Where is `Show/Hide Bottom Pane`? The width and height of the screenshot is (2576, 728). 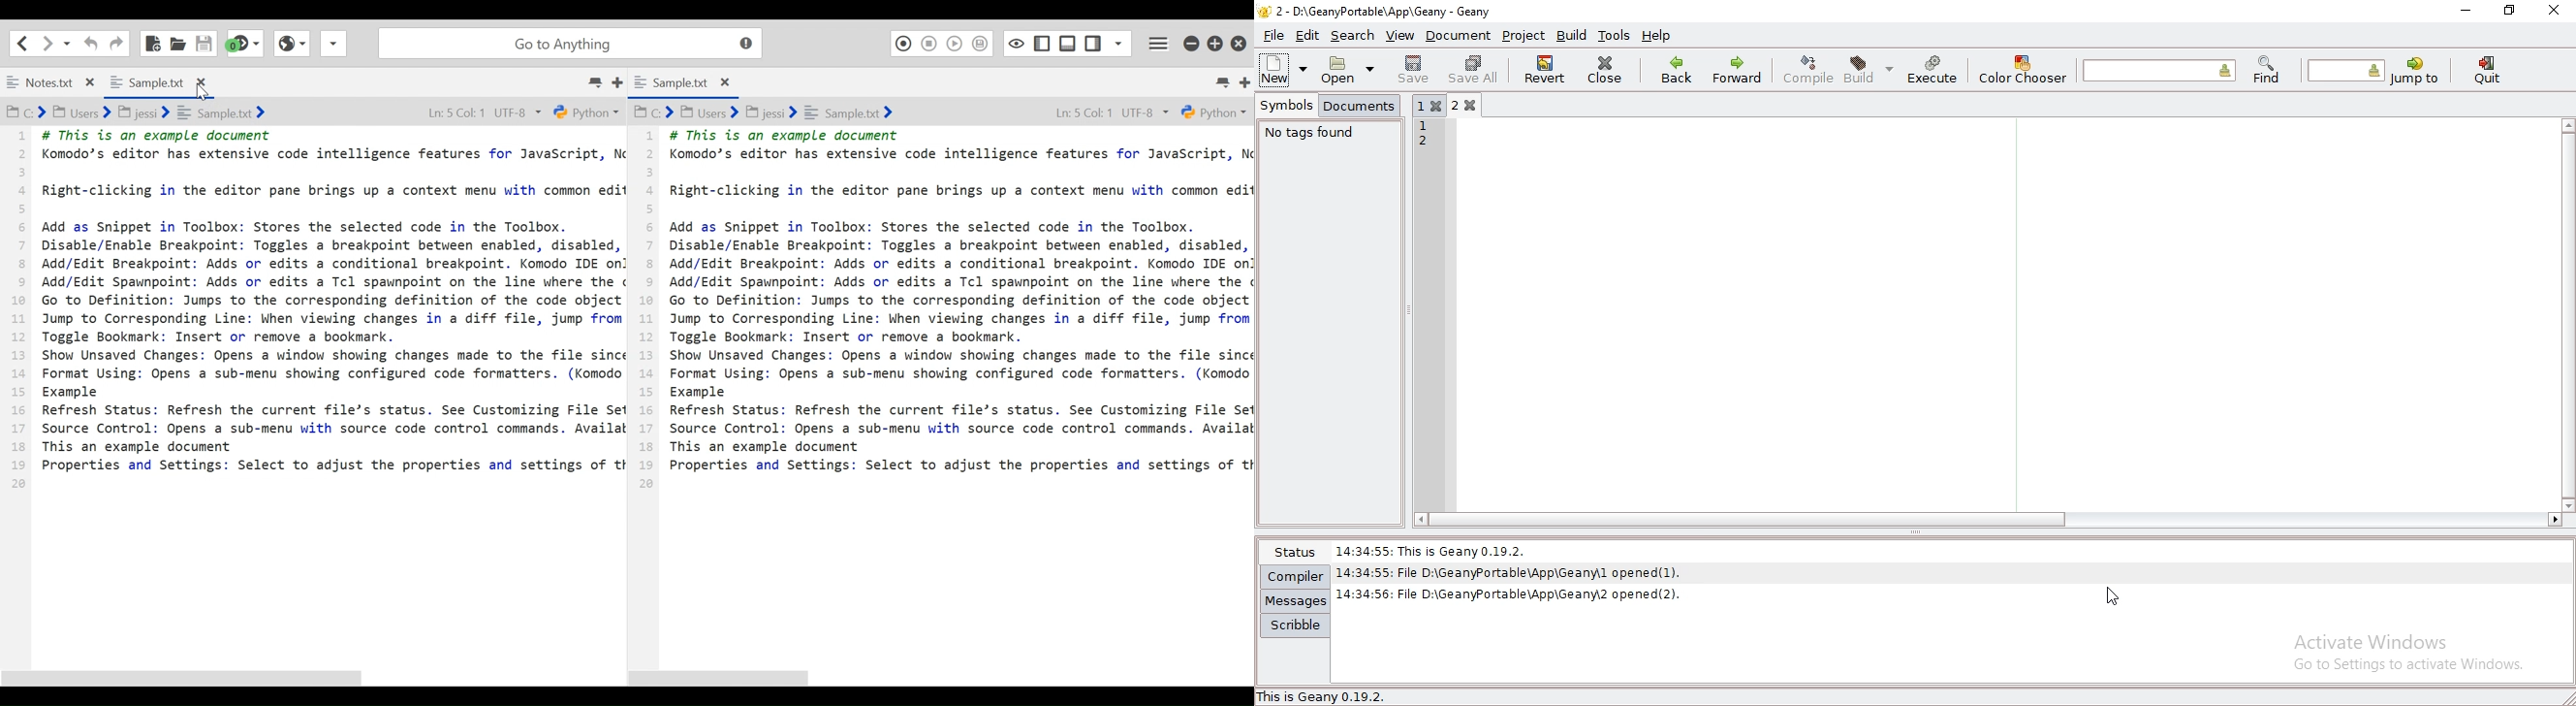 Show/Hide Bottom Pane is located at coordinates (1069, 42).